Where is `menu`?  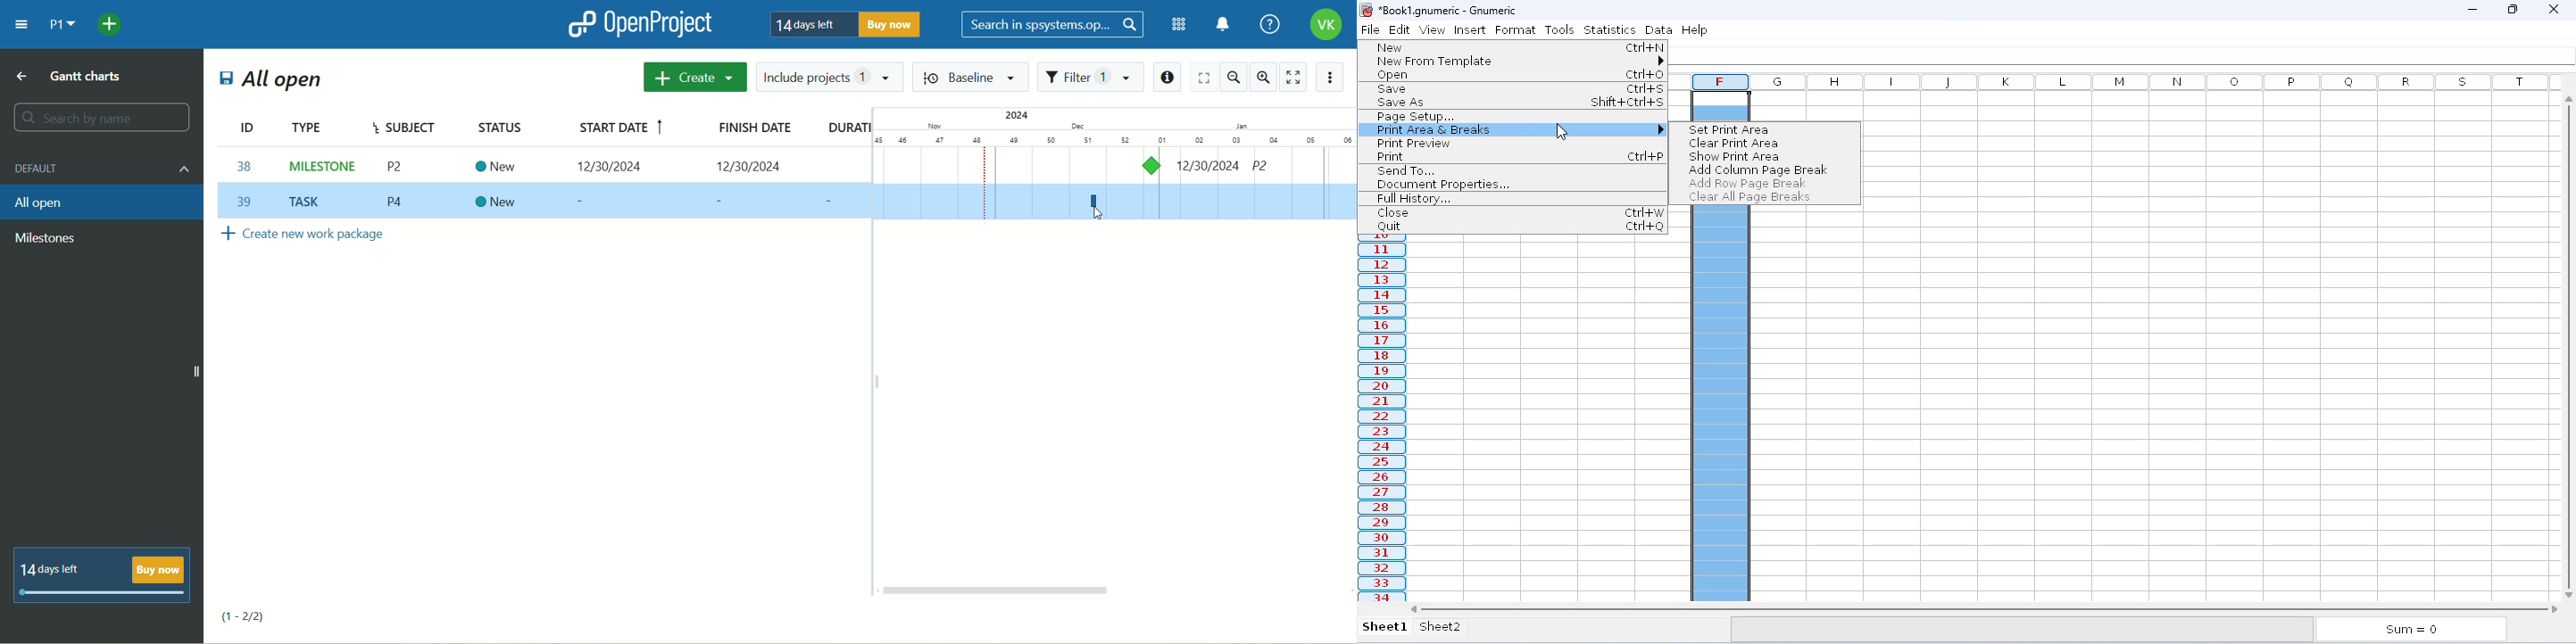
menu is located at coordinates (23, 24).